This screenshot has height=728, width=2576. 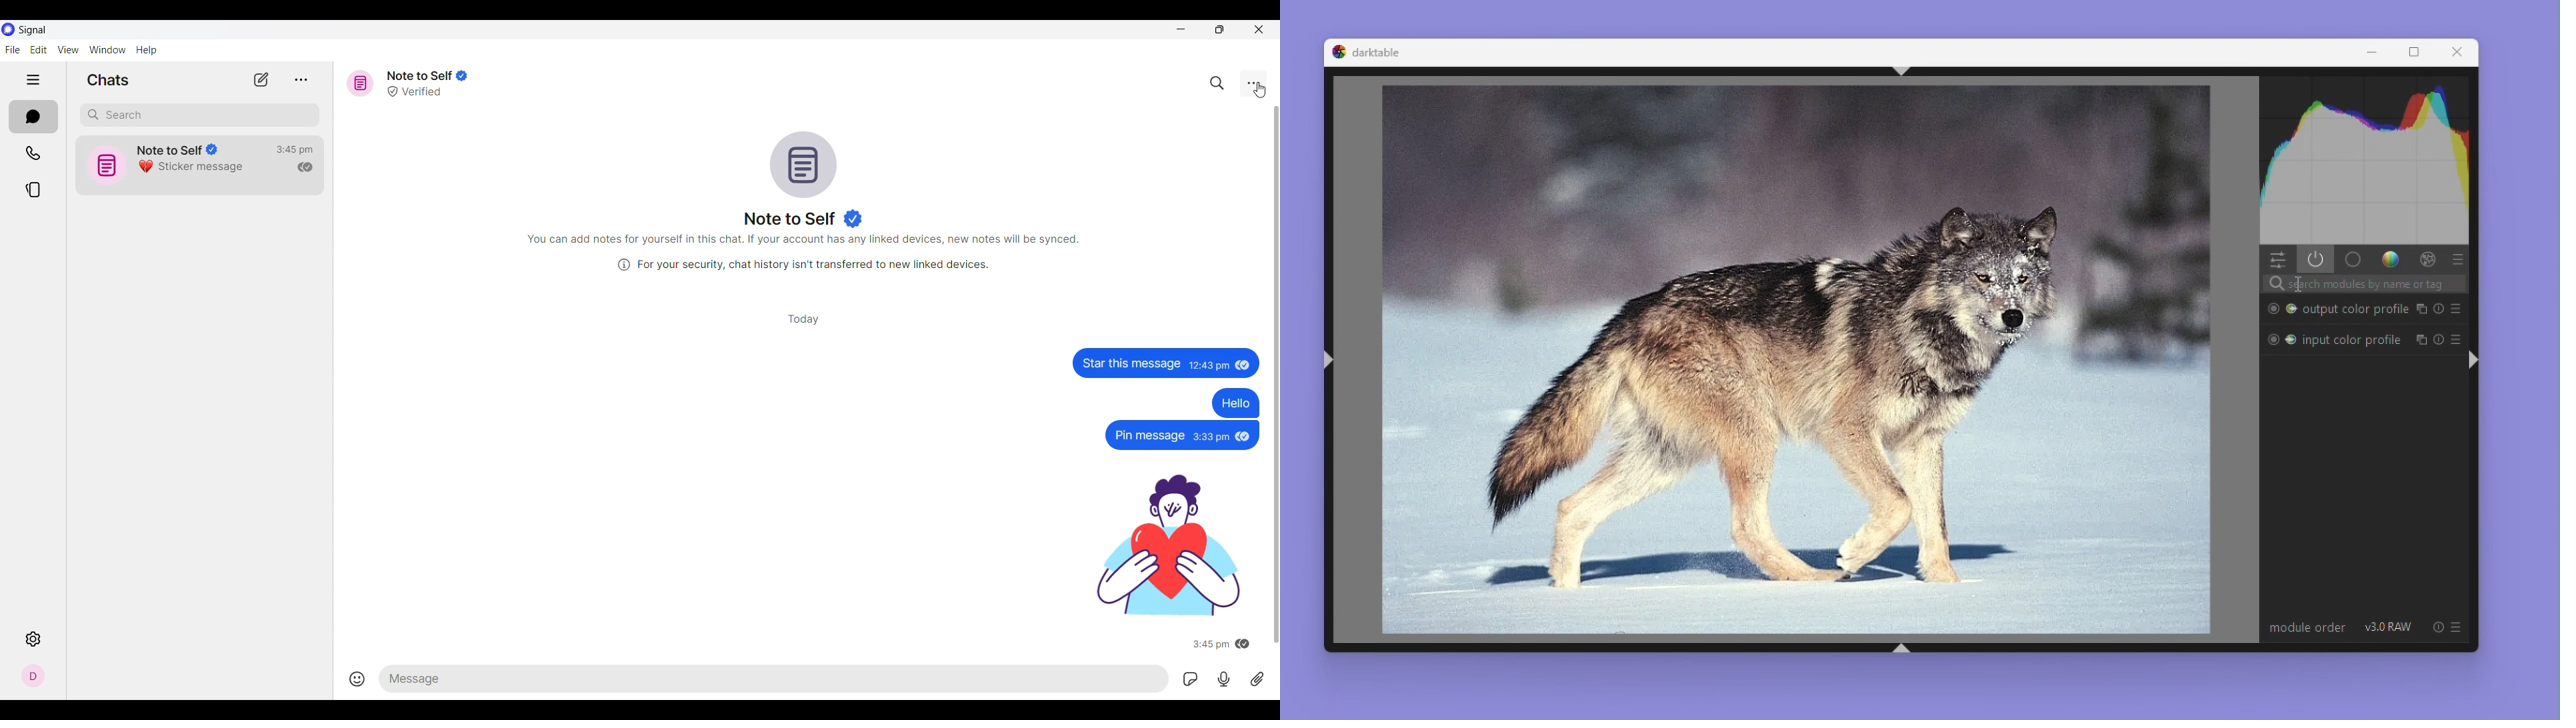 What do you see at coordinates (2456, 627) in the screenshot?
I see `preset` at bounding box center [2456, 627].